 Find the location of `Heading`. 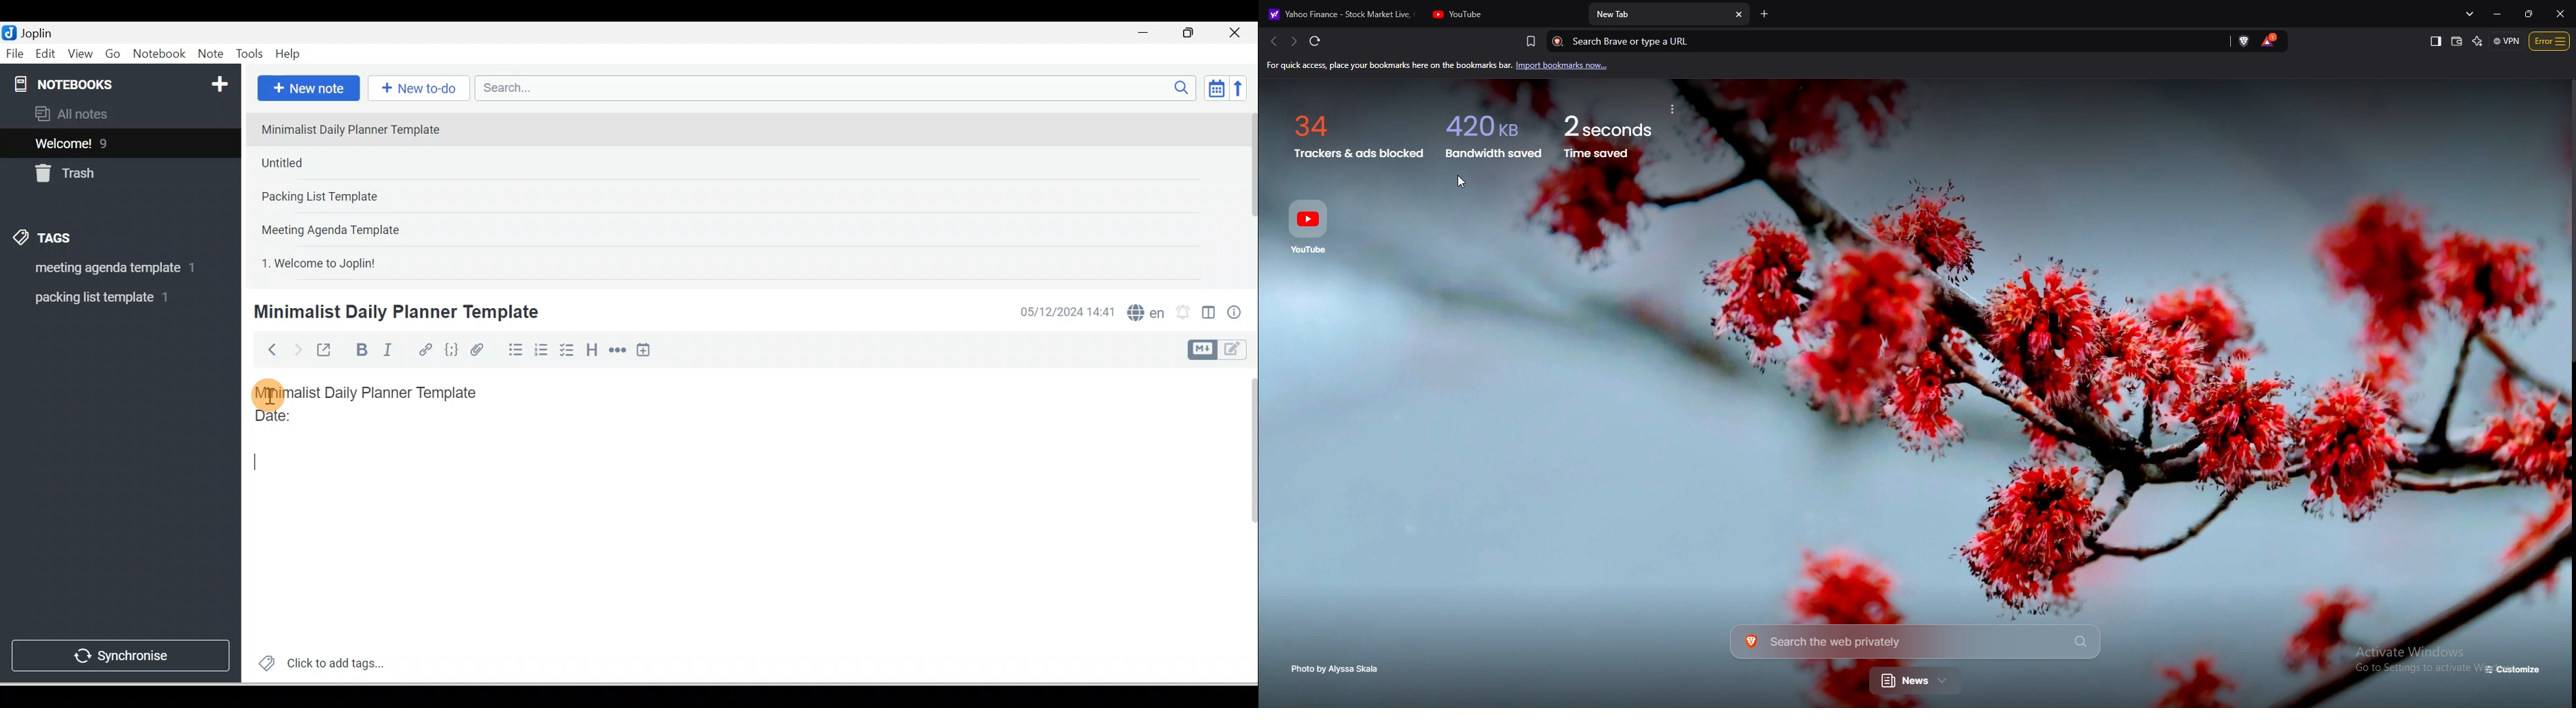

Heading is located at coordinates (591, 349).